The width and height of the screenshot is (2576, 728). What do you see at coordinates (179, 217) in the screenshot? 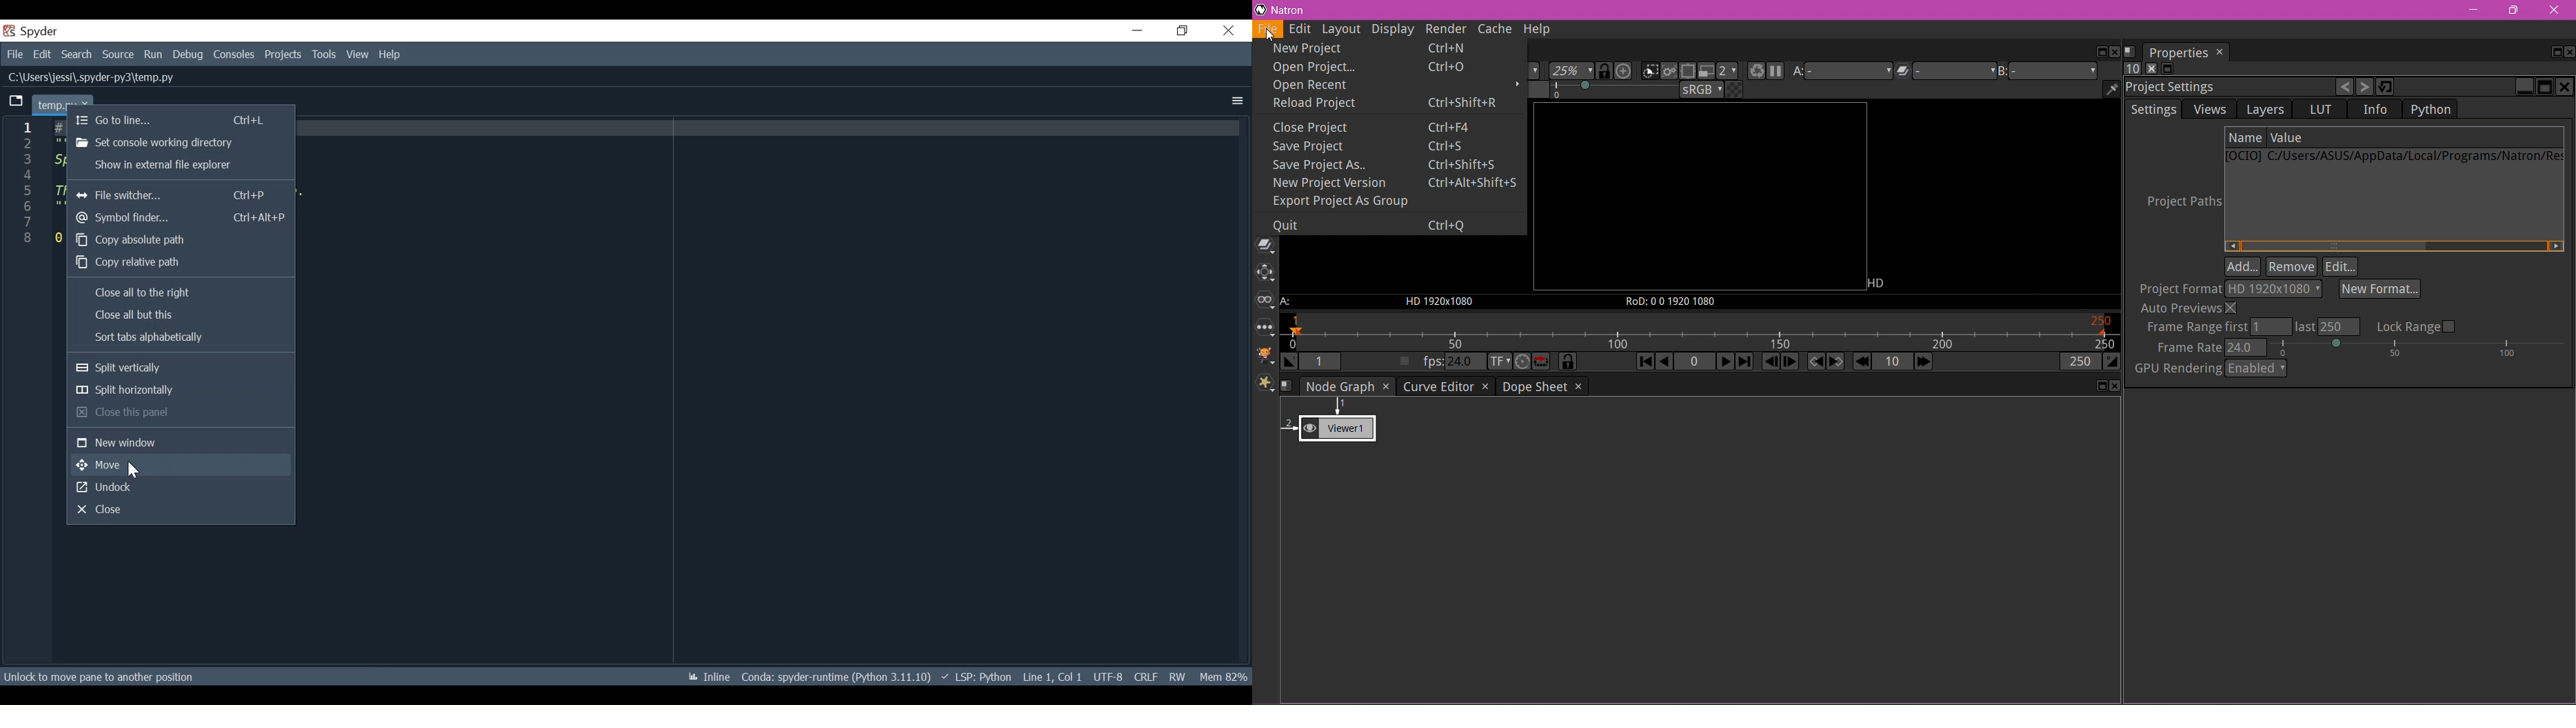
I see `Symbol finder` at bounding box center [179, 217].